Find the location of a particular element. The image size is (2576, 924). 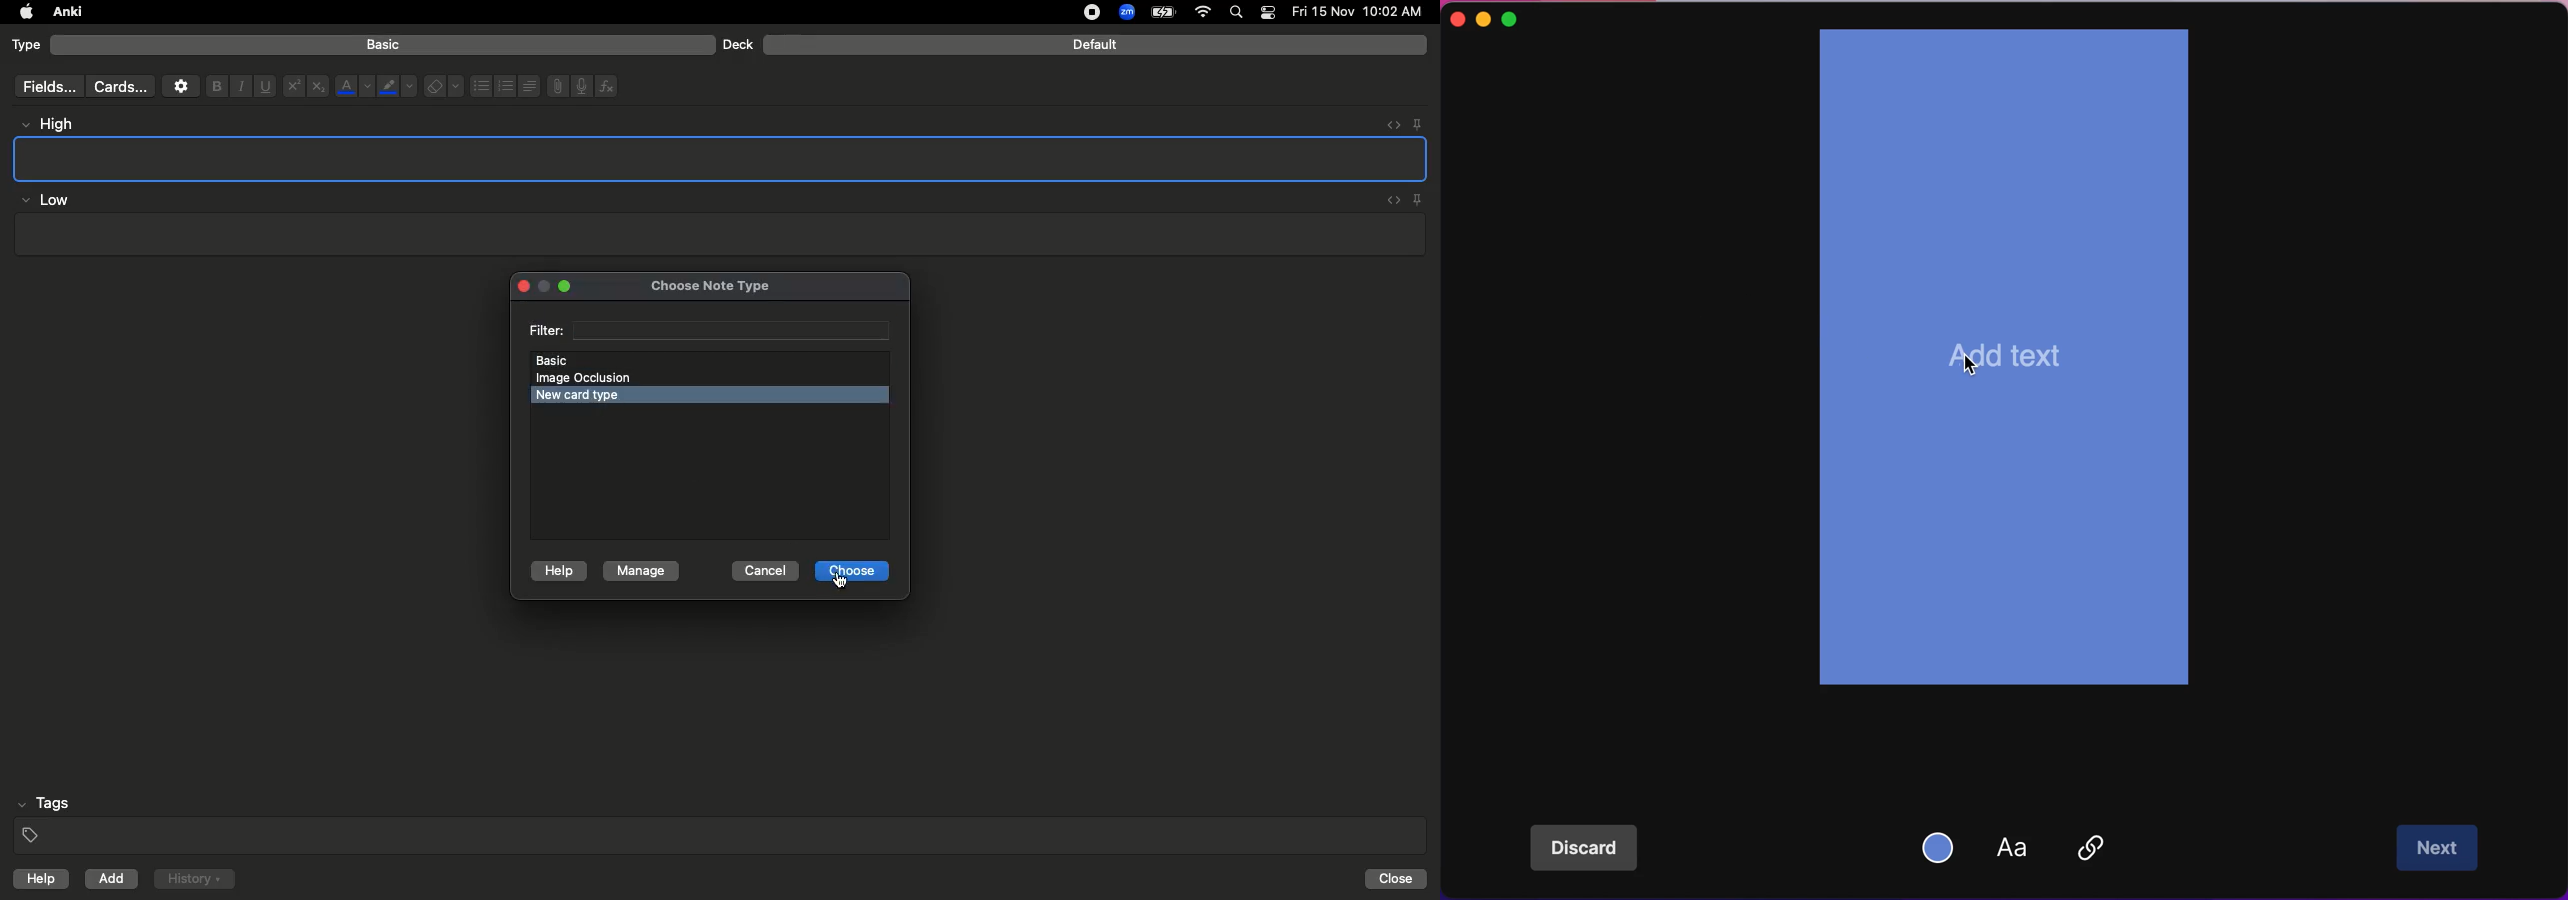

Bold is located at coordinates (215, 85).